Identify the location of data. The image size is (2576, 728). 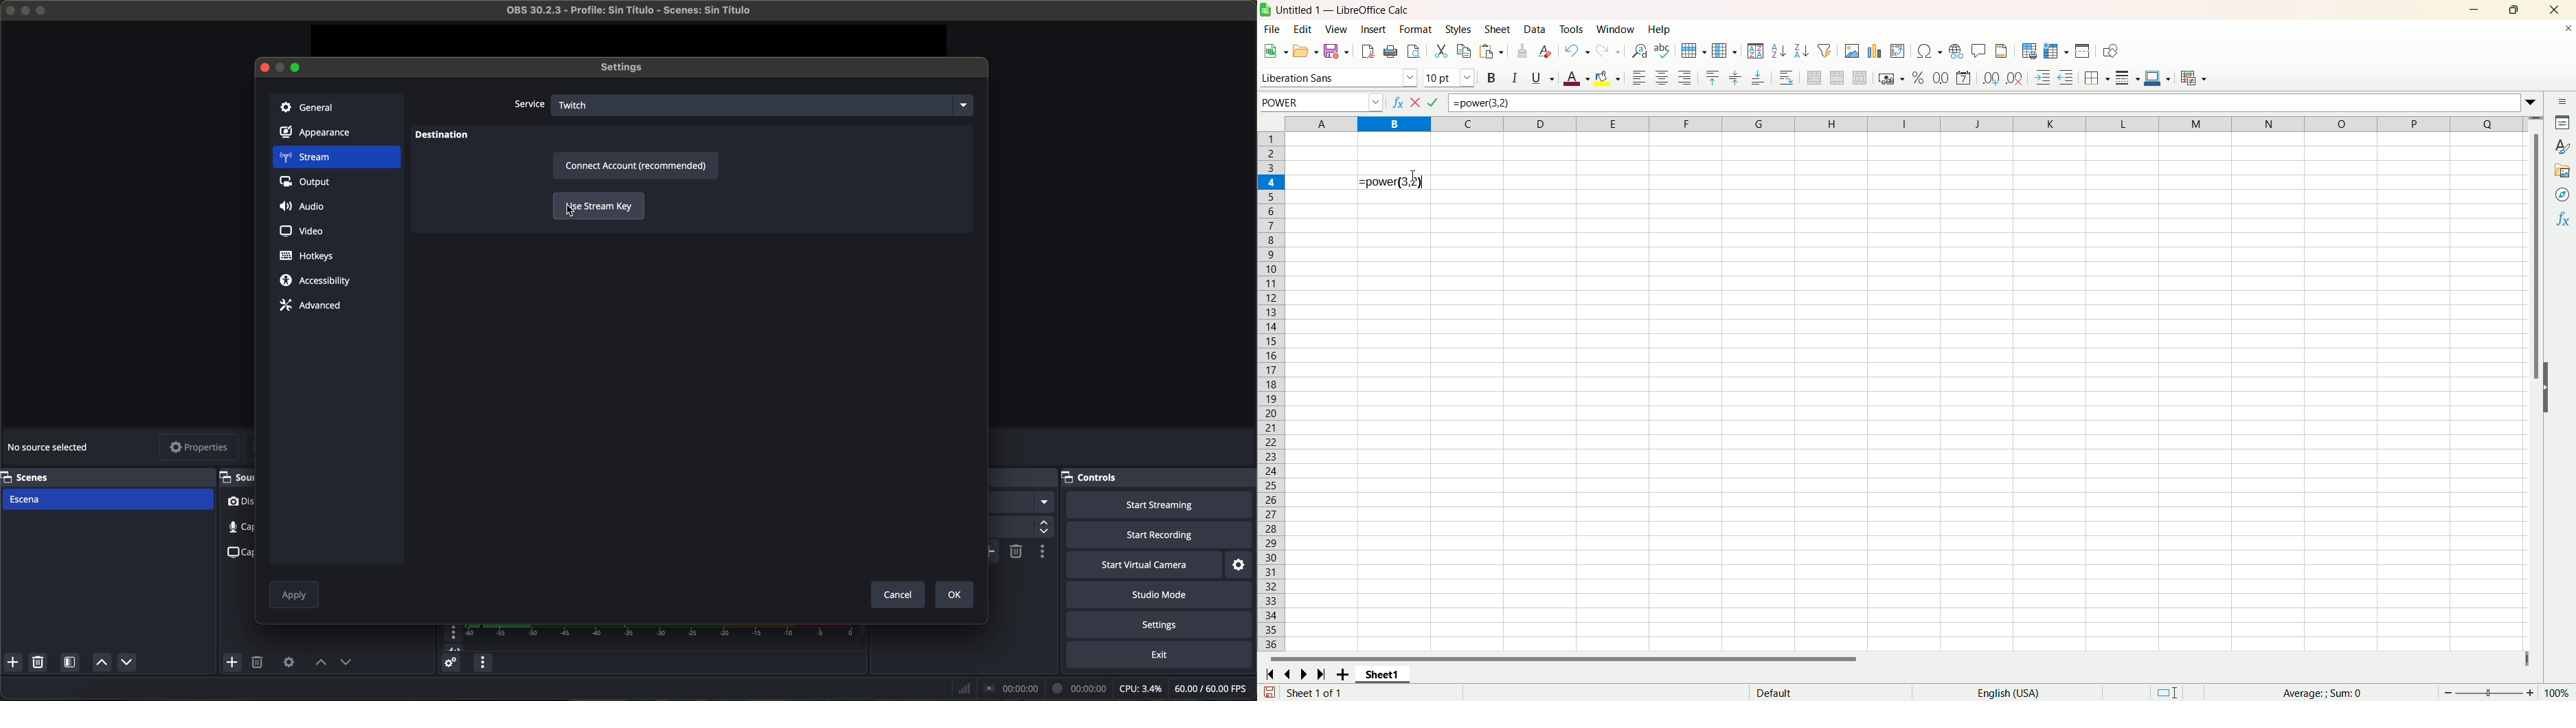
(1537, 30).